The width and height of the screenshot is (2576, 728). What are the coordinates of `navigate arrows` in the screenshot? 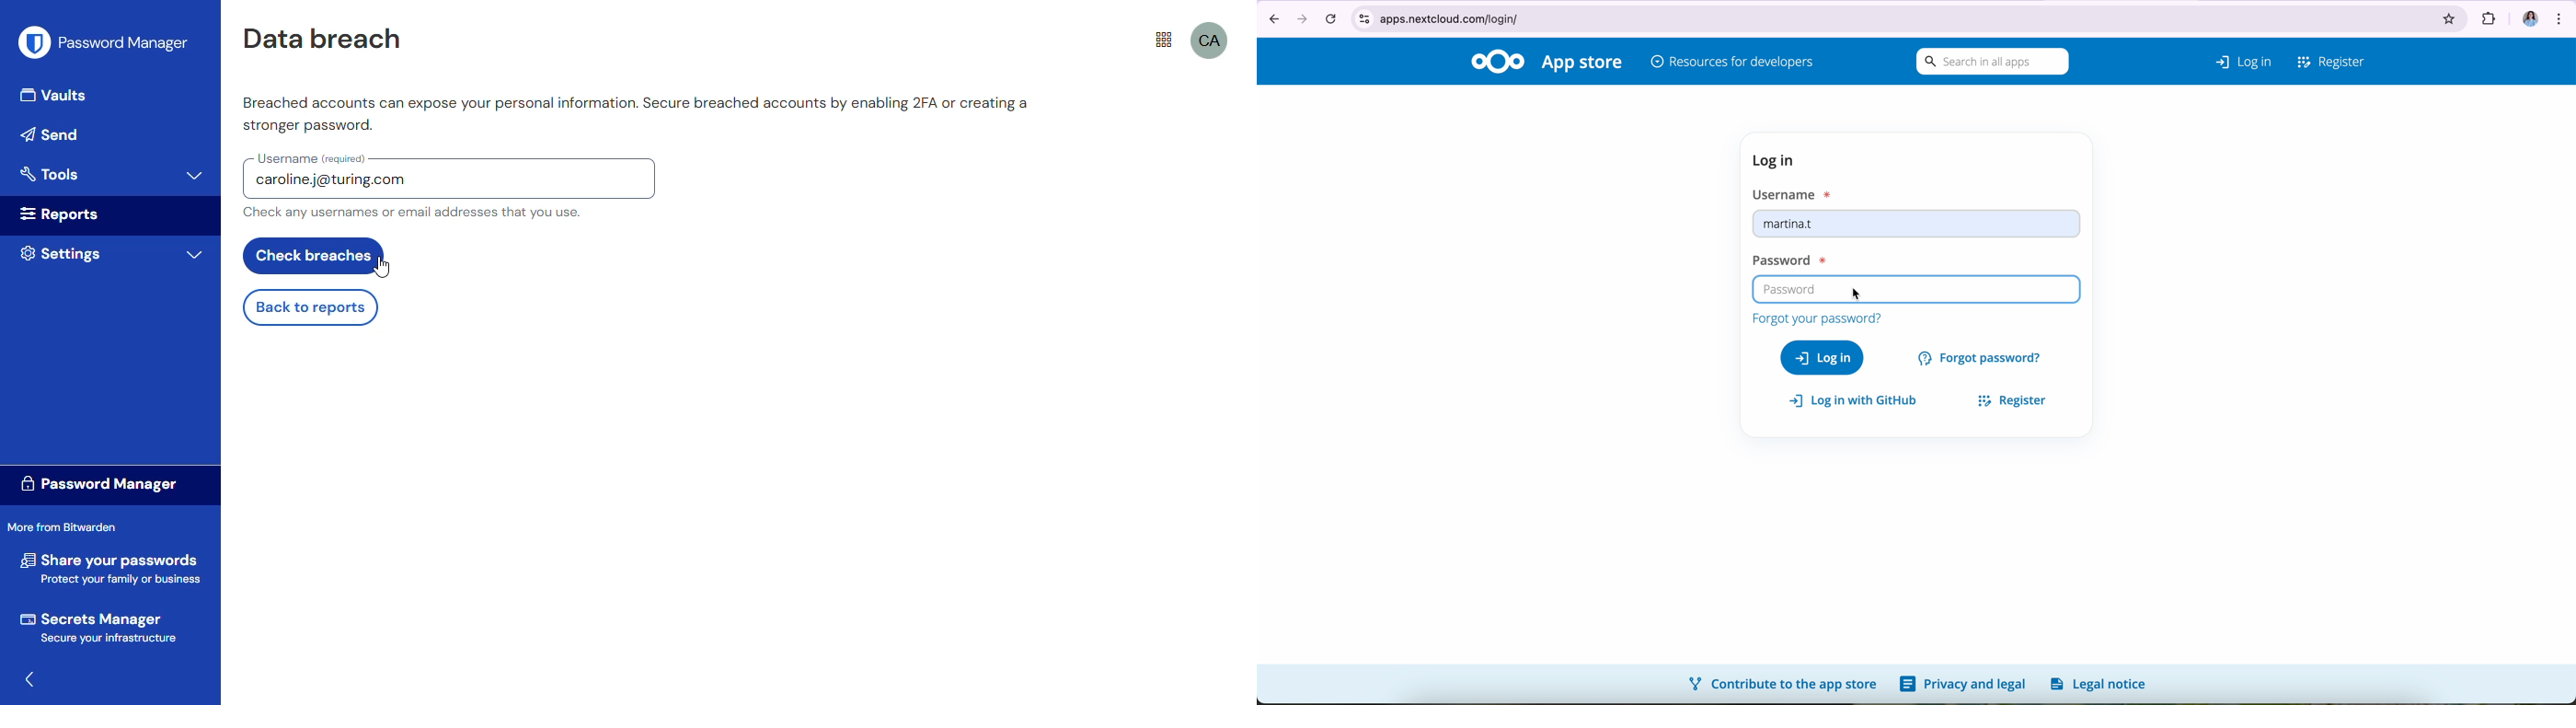 It's located at (1285, 18).